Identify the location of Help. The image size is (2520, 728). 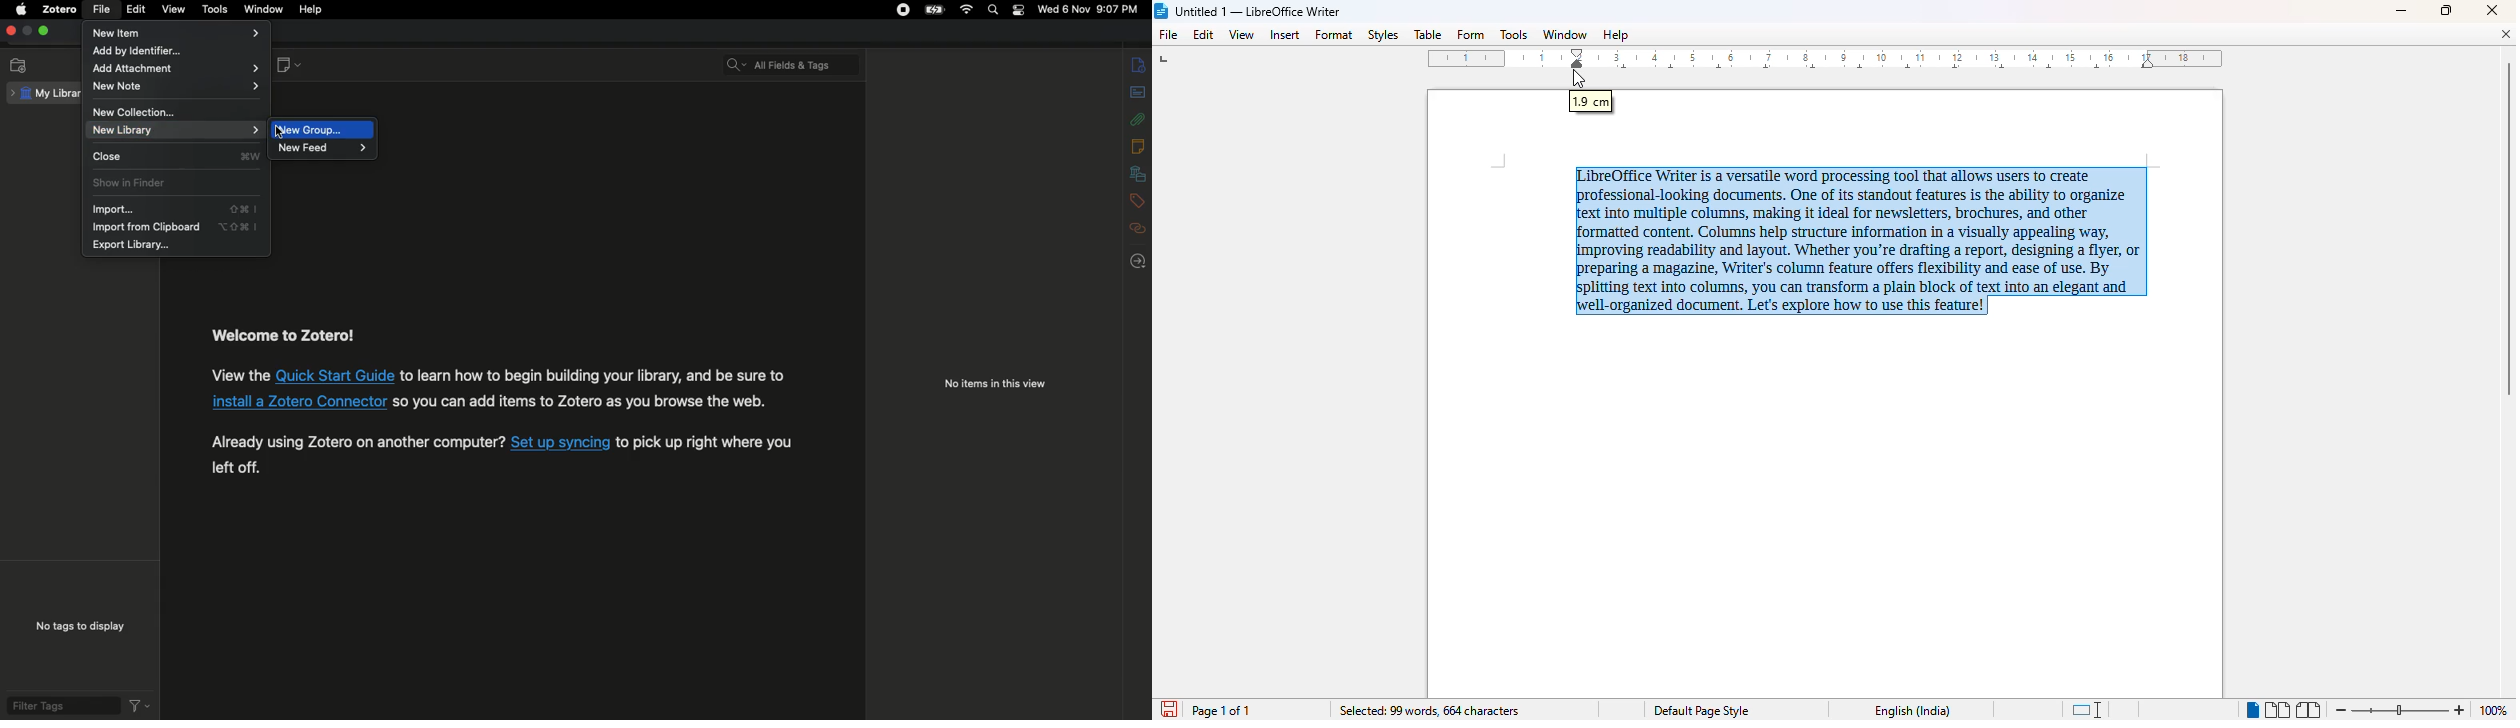
(313, 10).